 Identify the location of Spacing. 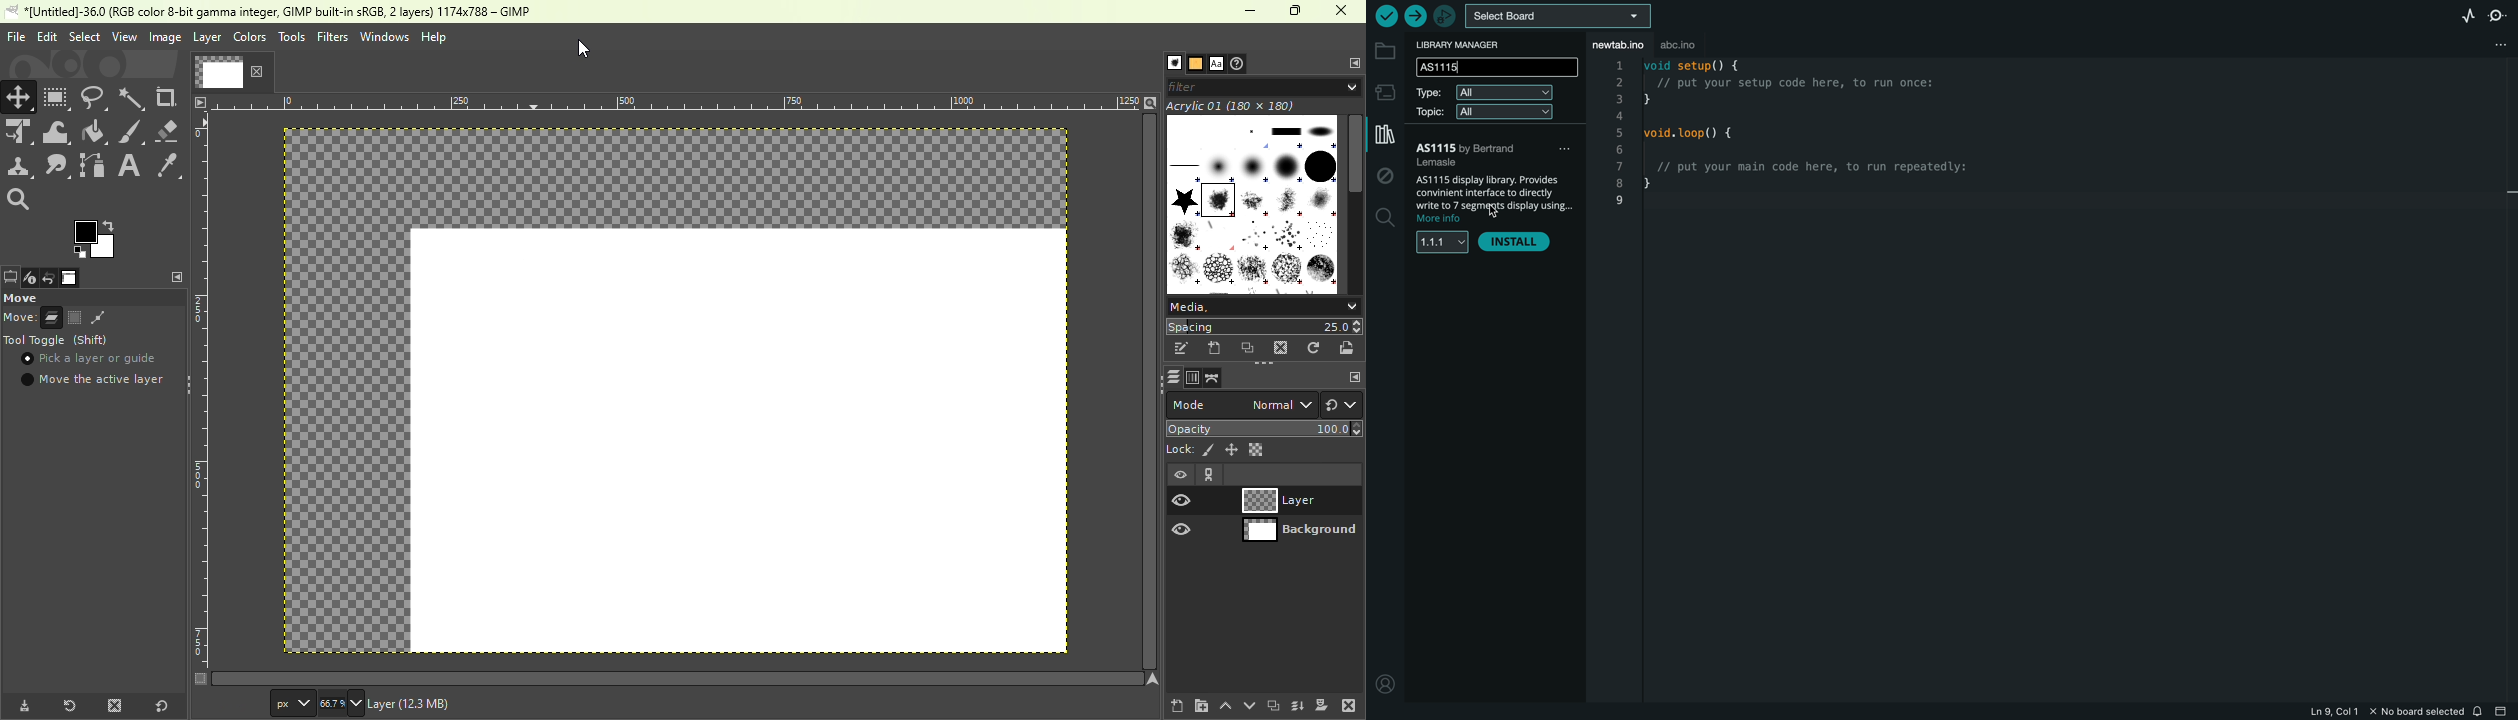
(1264, 326).